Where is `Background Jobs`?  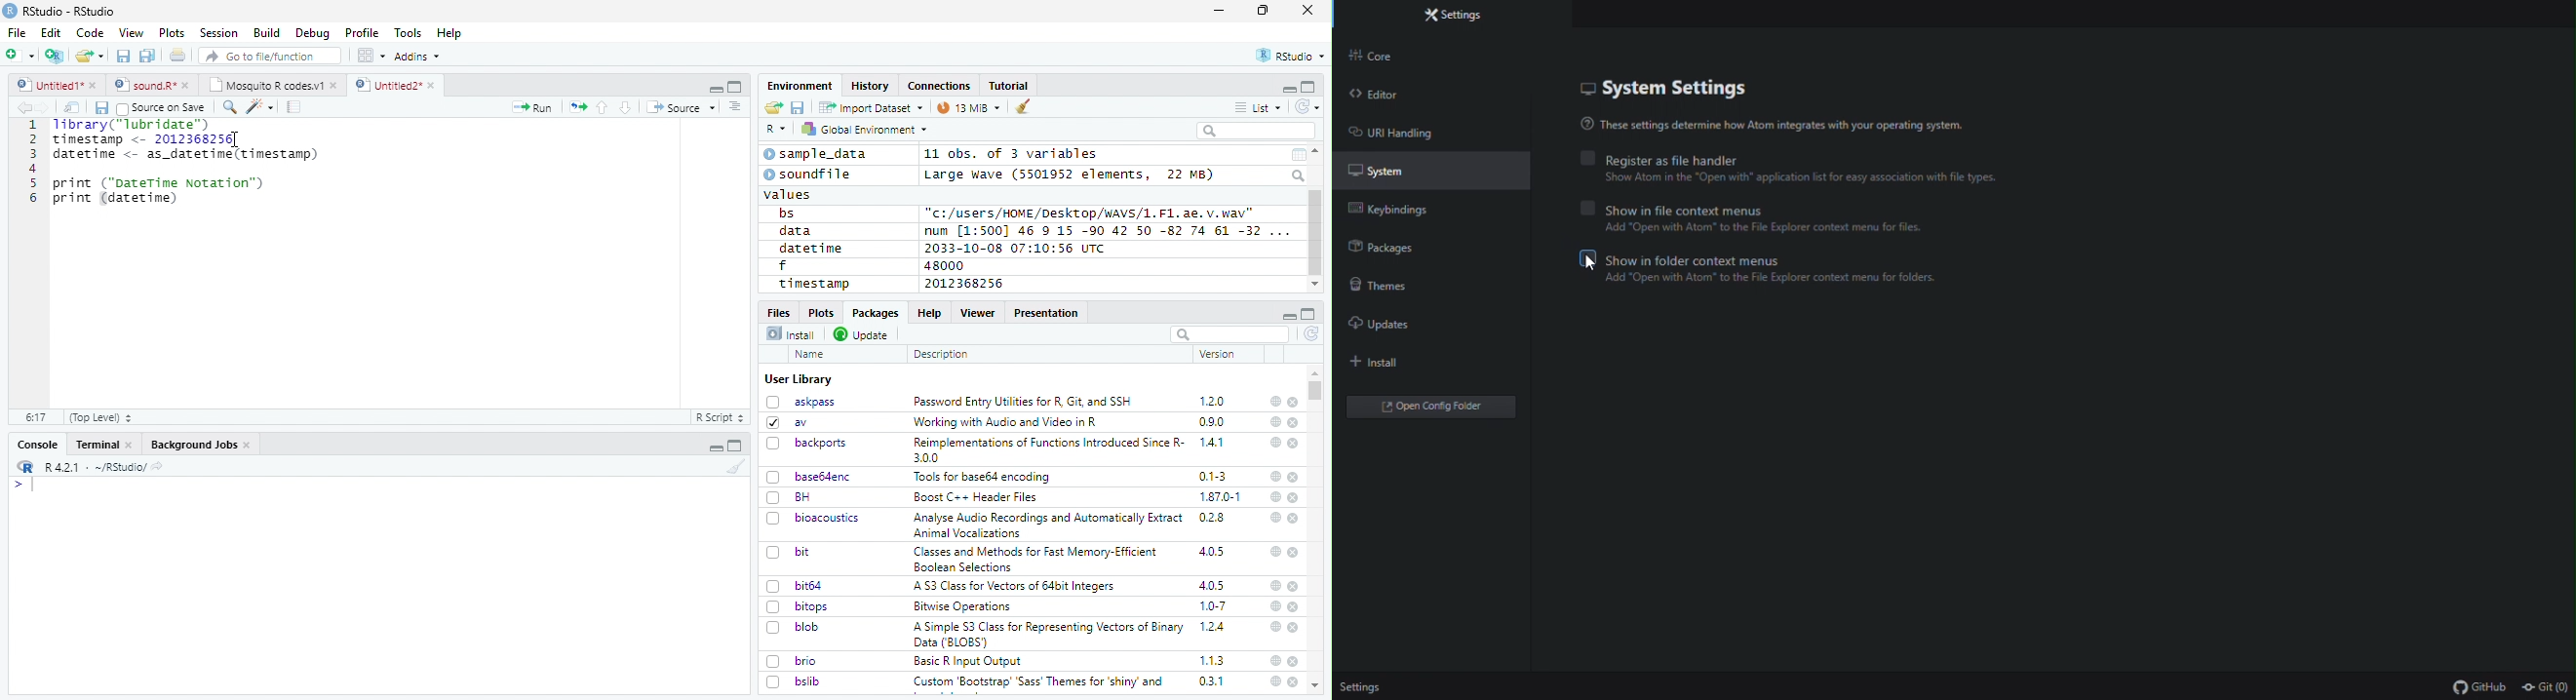
Background Jobs is located at coordinates (201, 445).